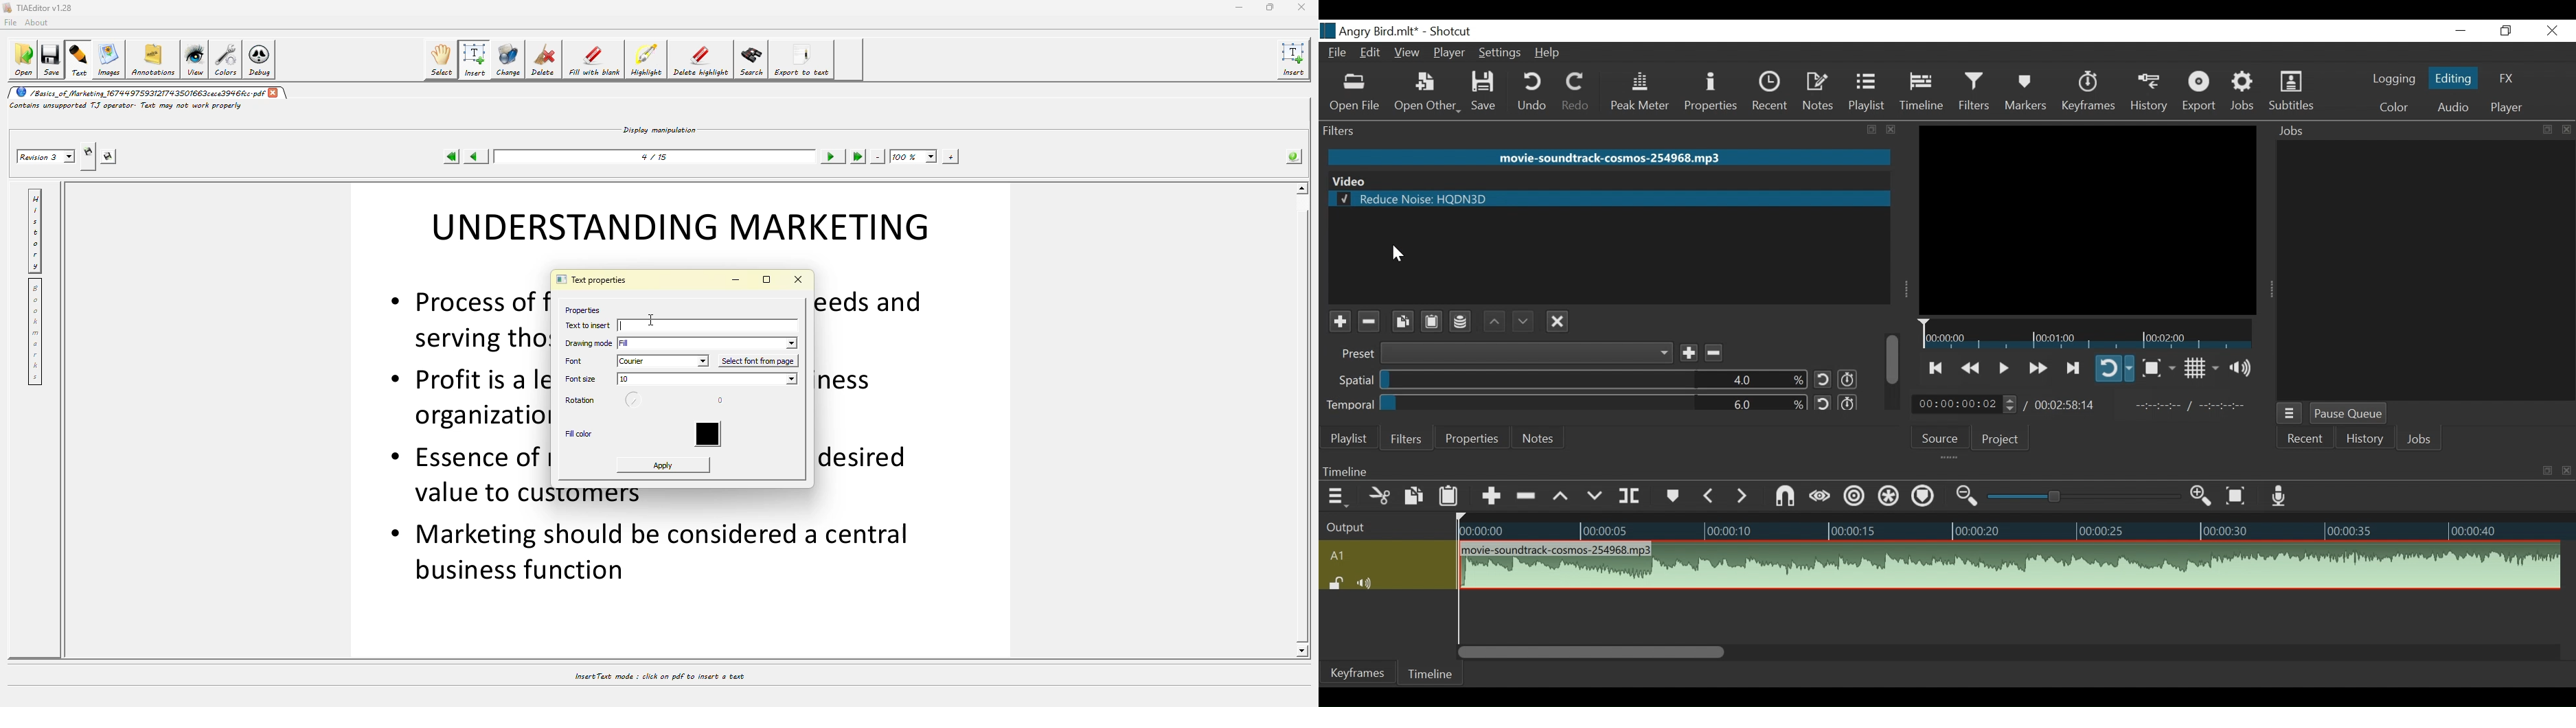 The height and width of the screenshot is (728, 2576). I want to click on Ripple all tracks, so click(1889, 497).